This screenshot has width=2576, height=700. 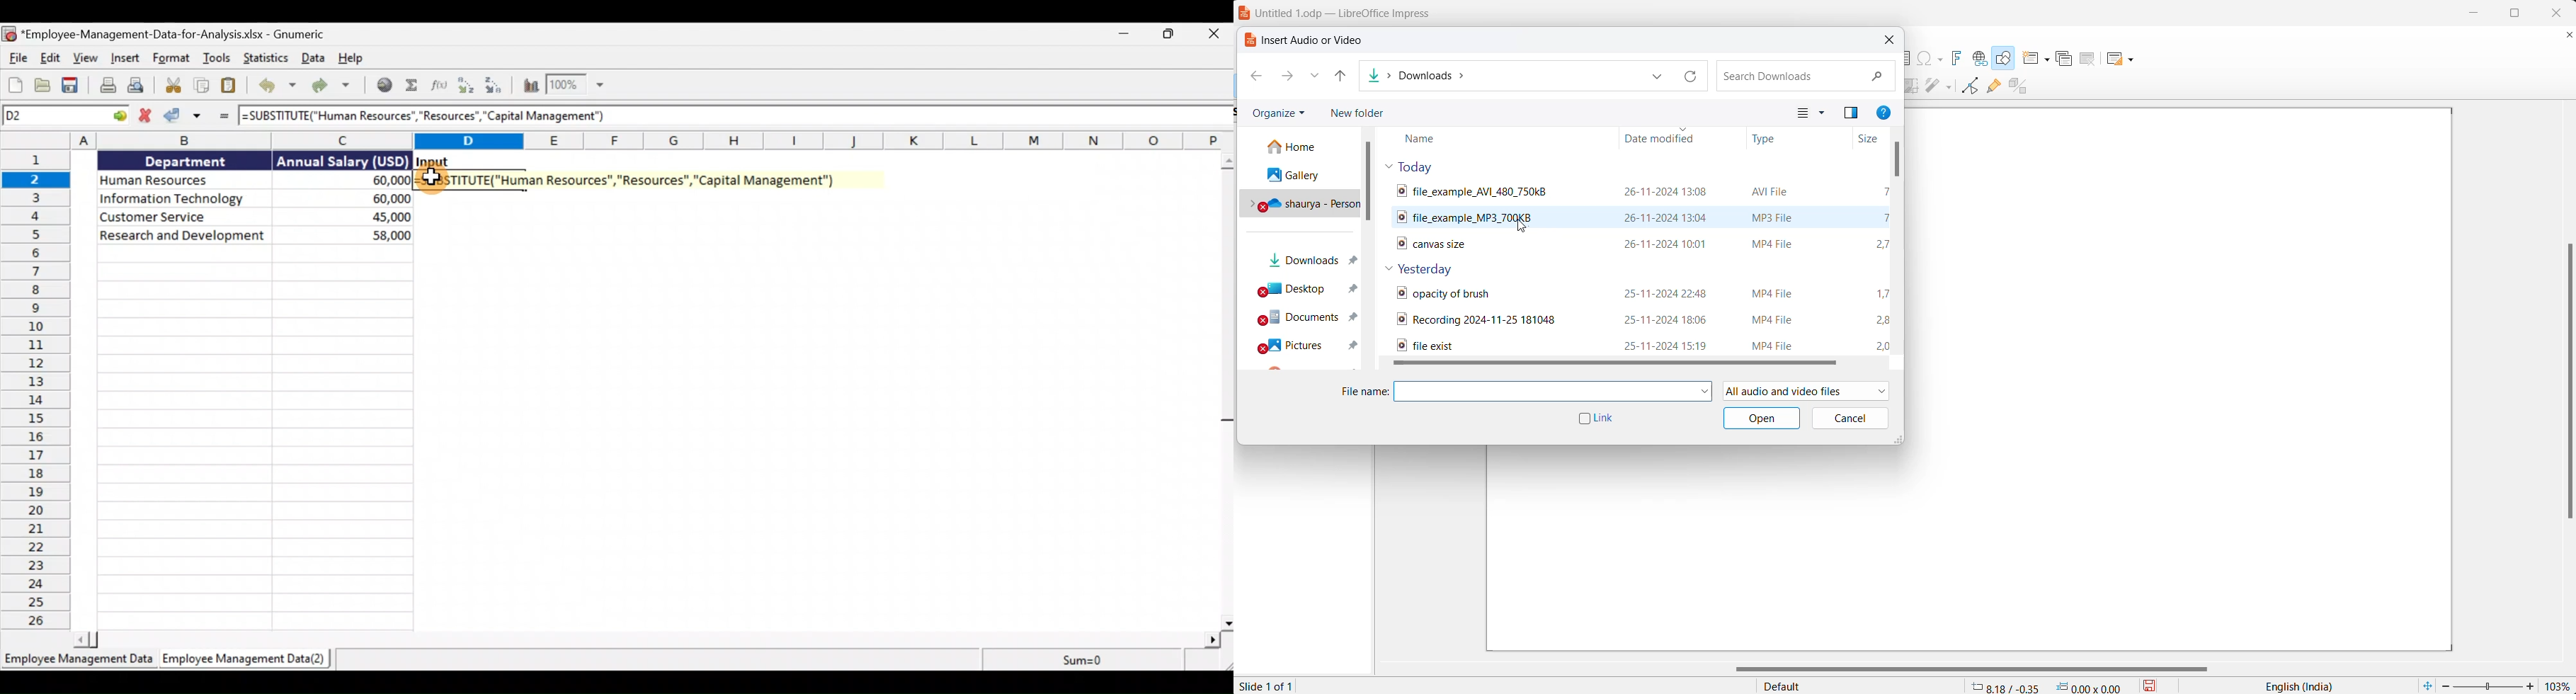 I want to click on horizontal scroll  bar, so click(x=1973, y=669).